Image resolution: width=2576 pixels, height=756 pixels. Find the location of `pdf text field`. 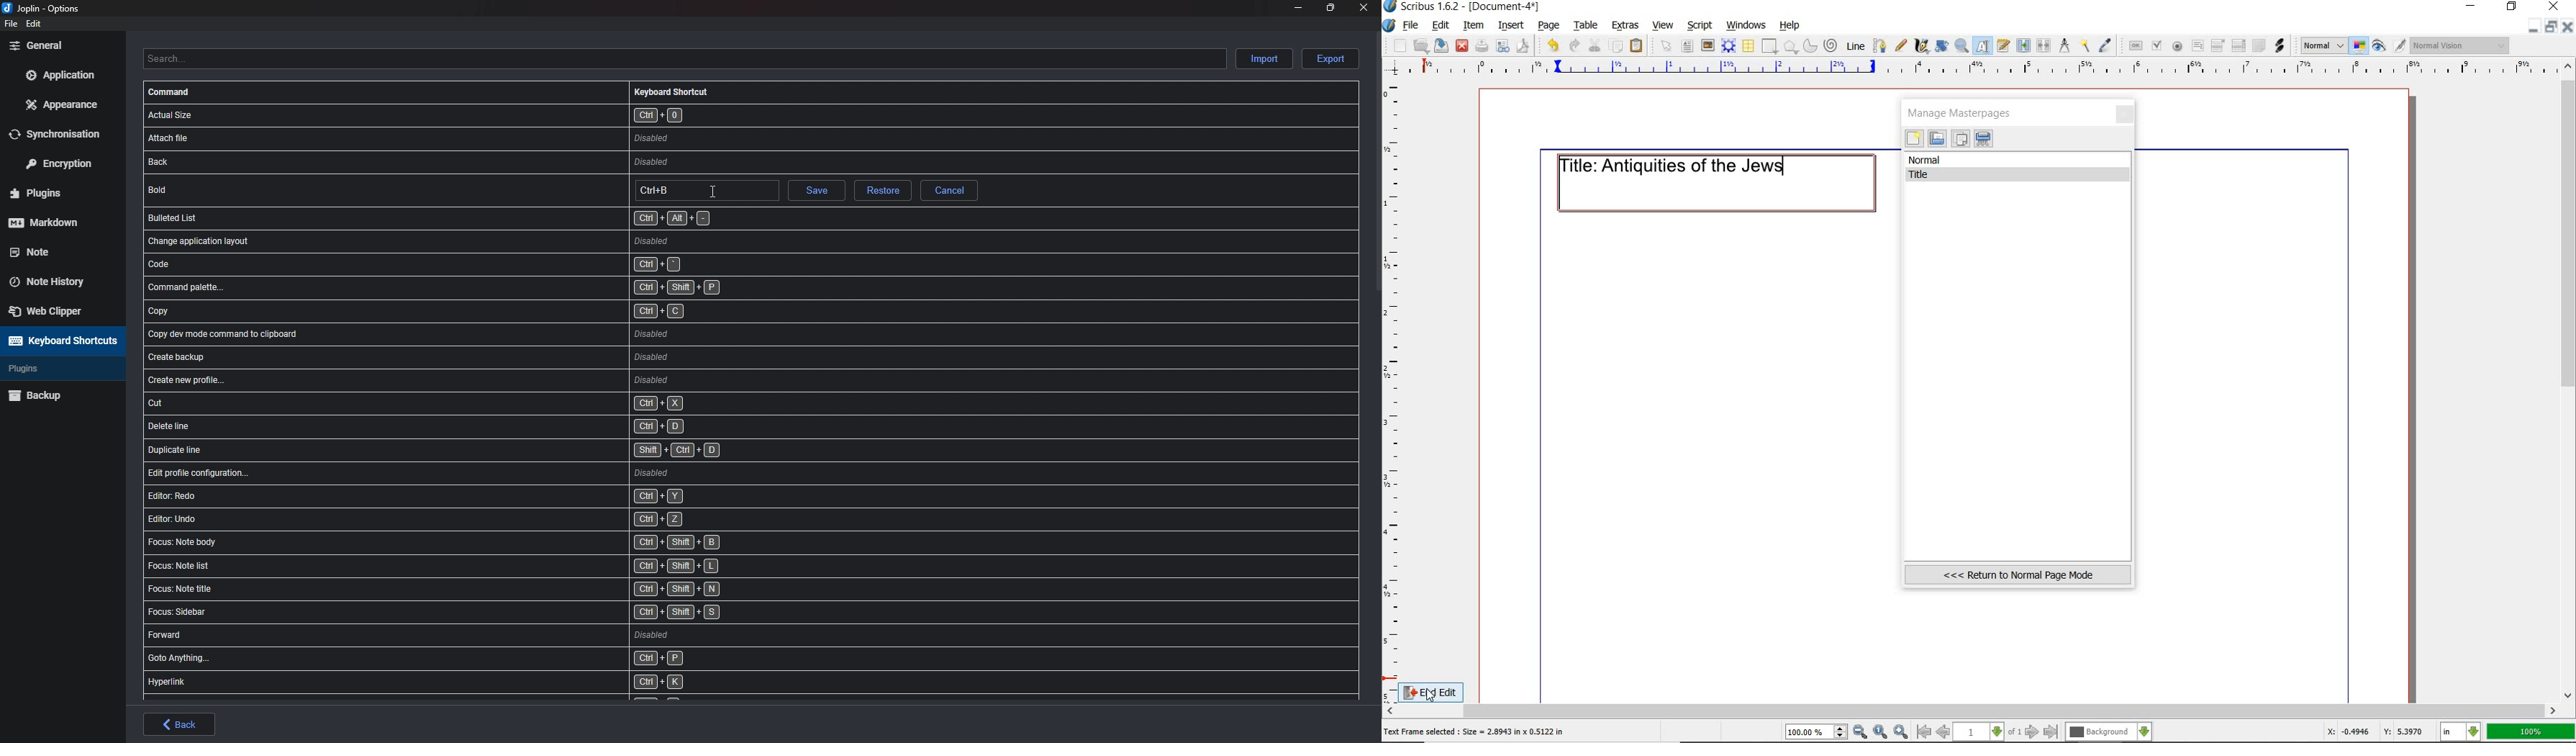

pdf text field is located at coordinates (2197, 46).